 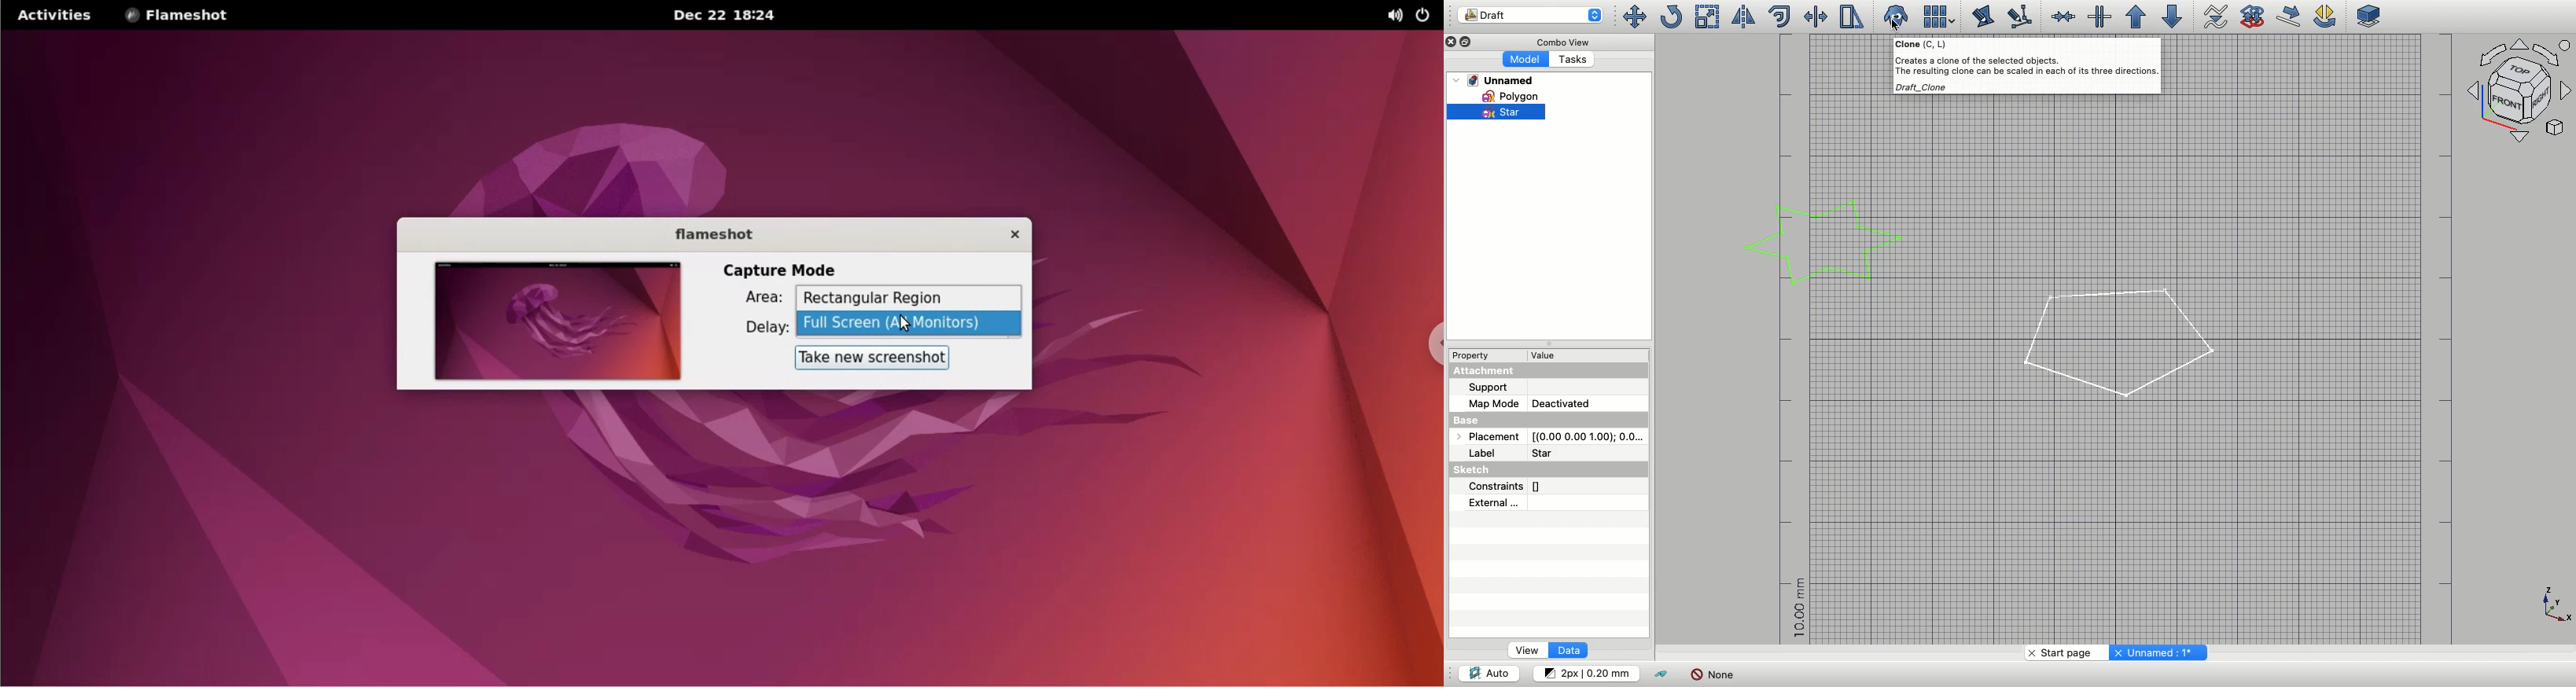 I want to click on Sketch, so click(x=1547, y=468).